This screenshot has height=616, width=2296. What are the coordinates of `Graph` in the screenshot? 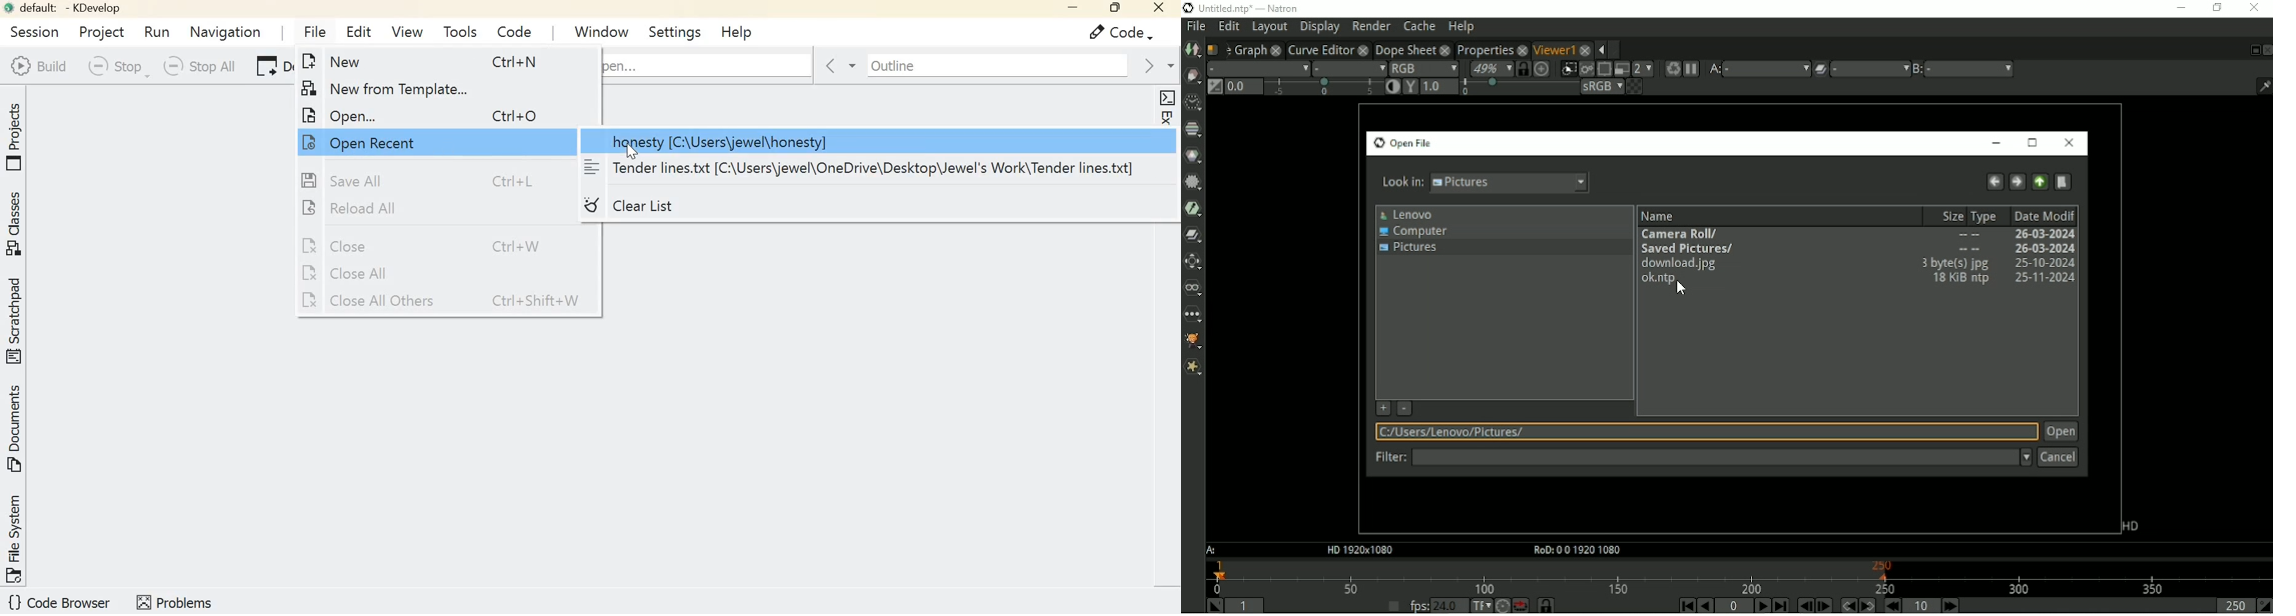 It's located at (1249, 49).